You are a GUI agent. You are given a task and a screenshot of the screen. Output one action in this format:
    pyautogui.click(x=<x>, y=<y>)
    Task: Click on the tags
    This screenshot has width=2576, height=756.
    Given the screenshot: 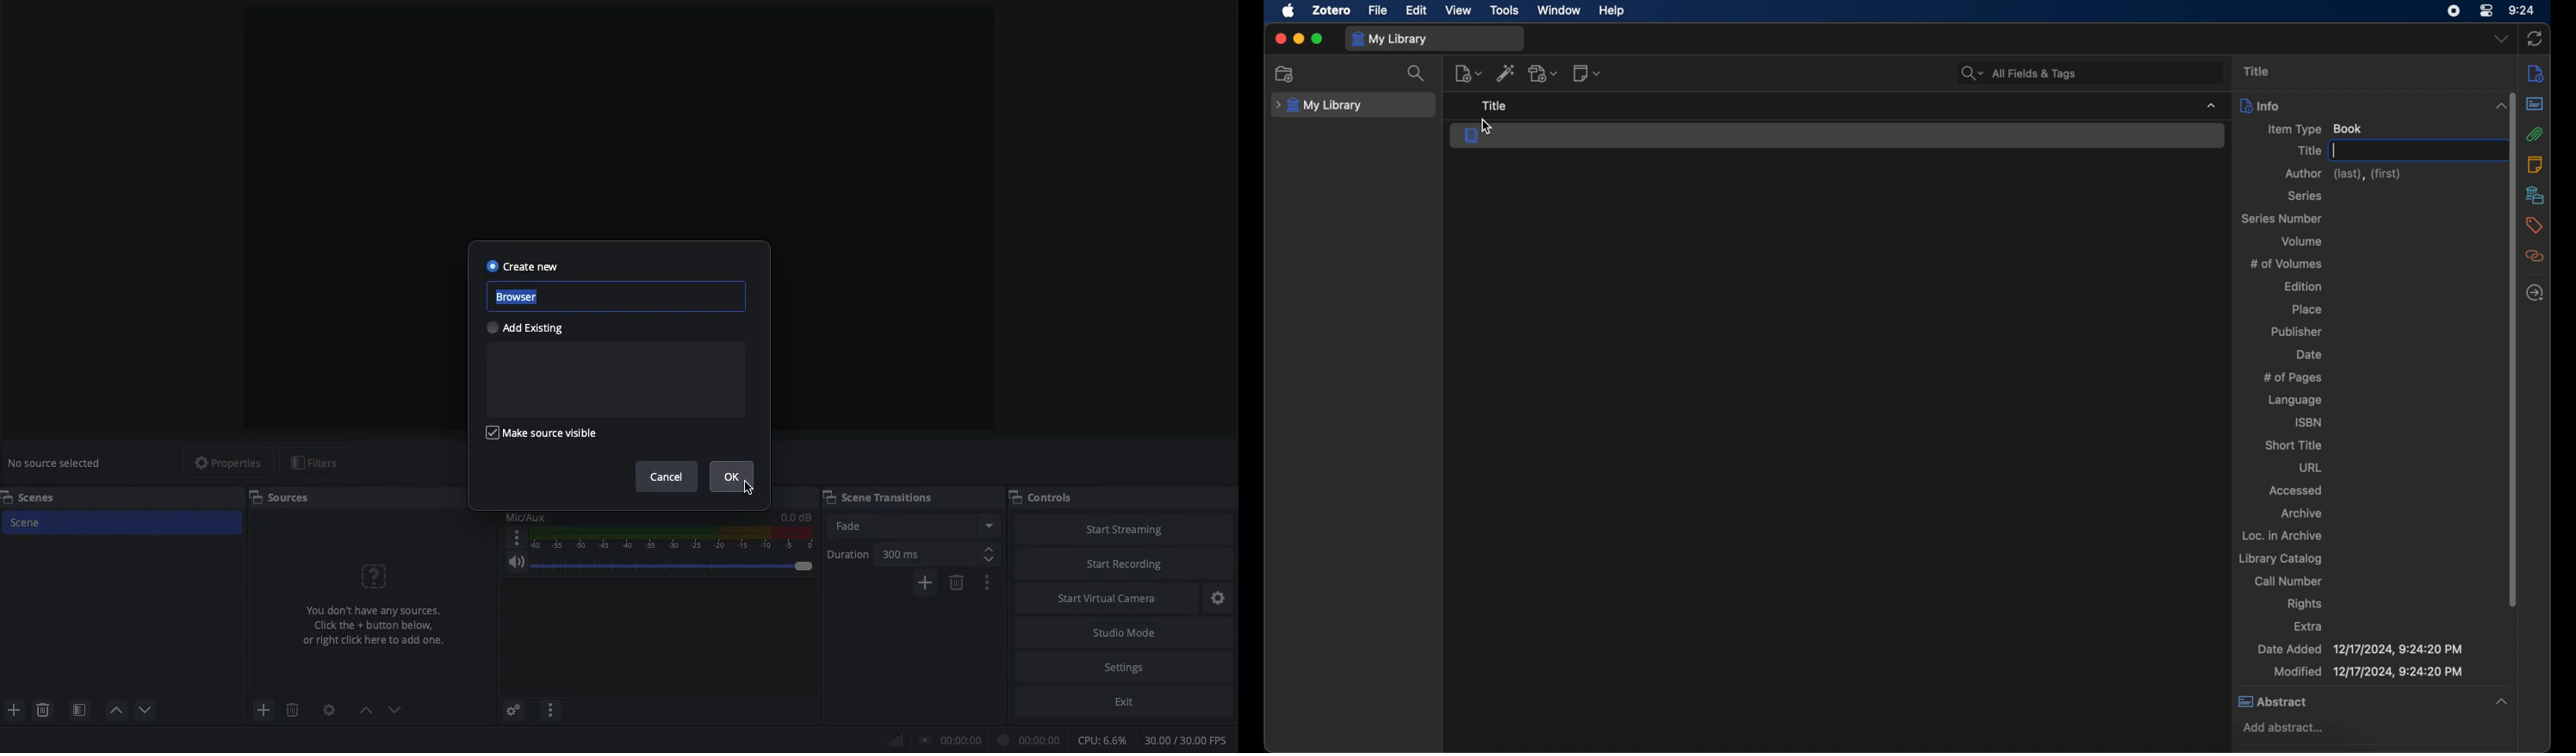 What is the action you would take?
    pyautogui.click(x=2535, y=225)
    